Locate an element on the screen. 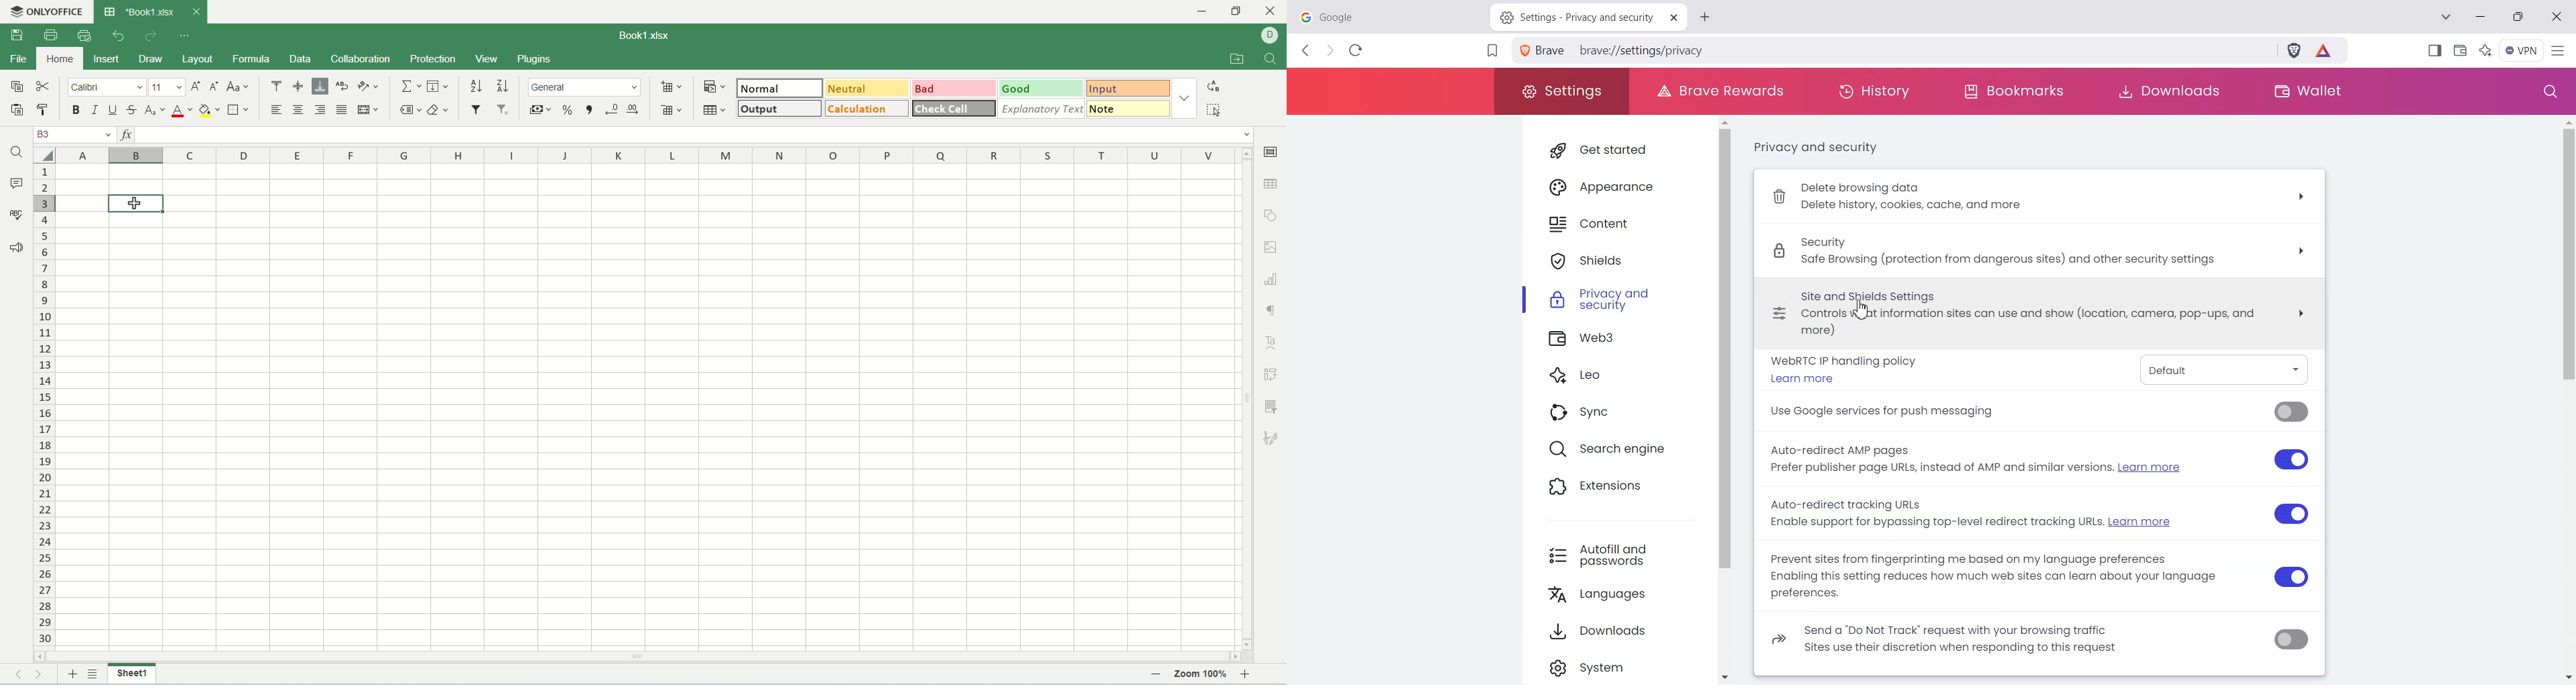 The width and height of the screenshot is (2576, 700). subscript is located at coordinates (155, 111).